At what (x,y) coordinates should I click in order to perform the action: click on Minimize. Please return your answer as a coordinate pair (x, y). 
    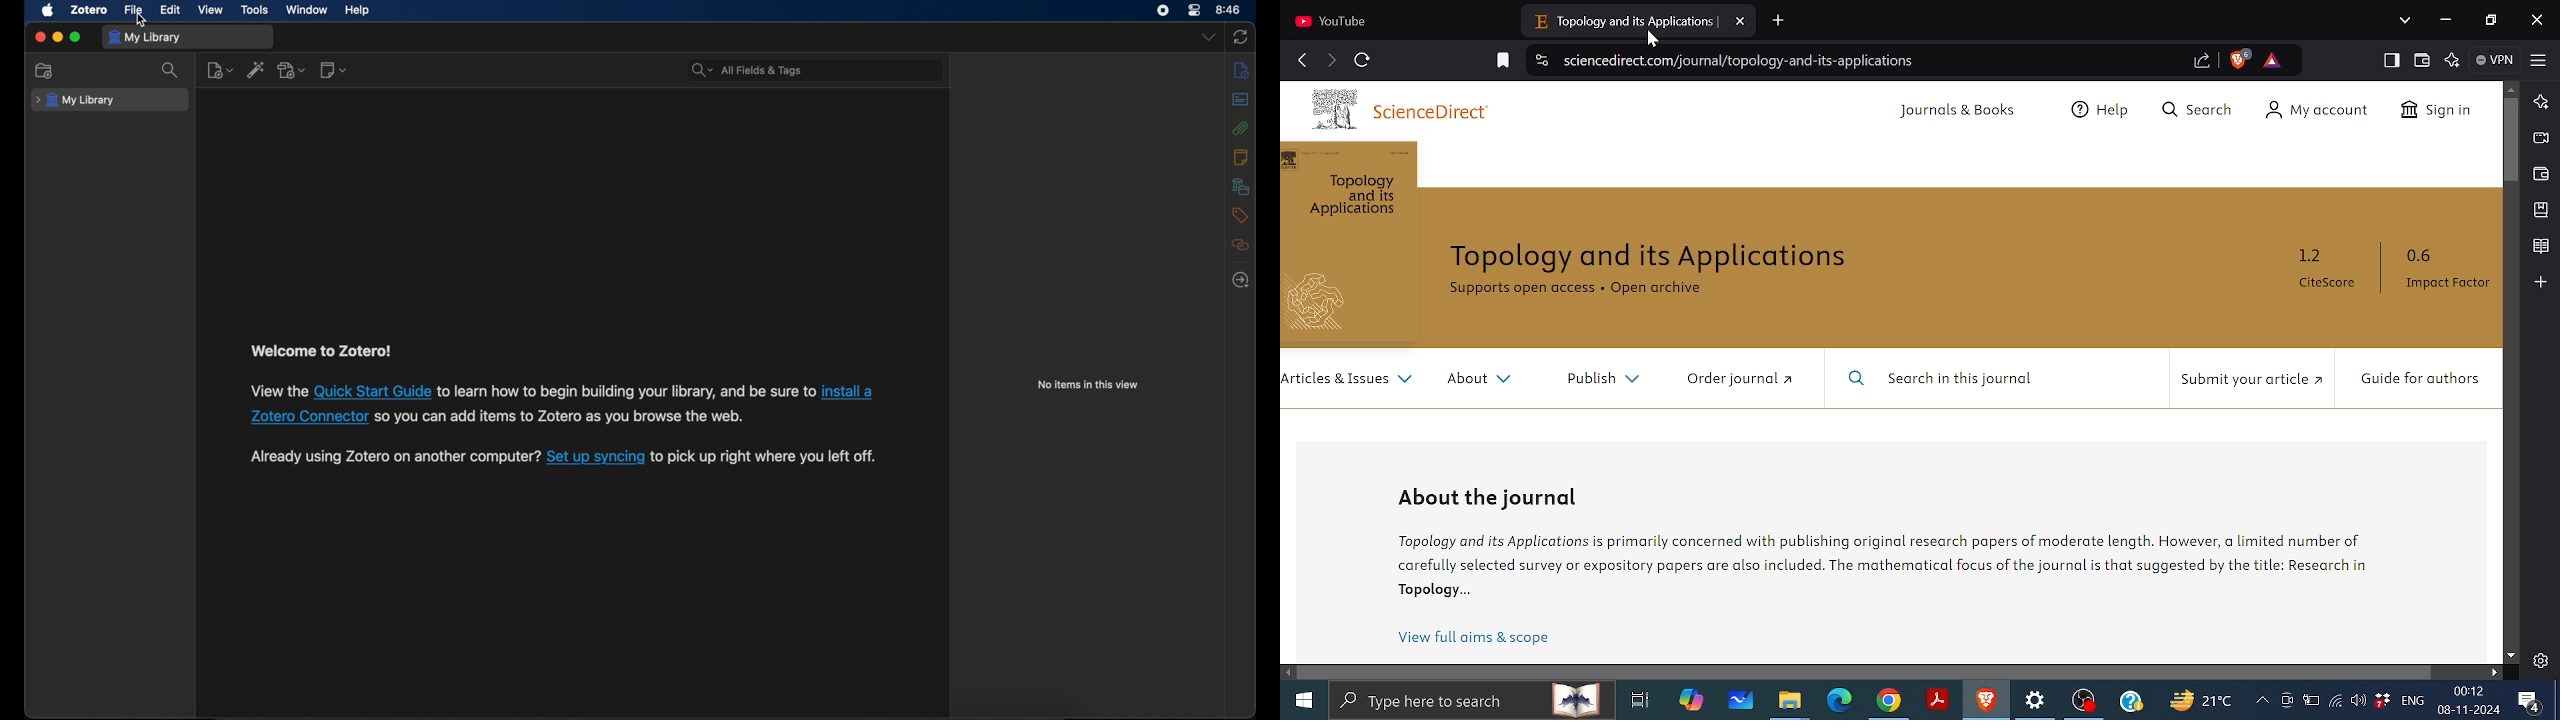
    Looking at the image, I should click on (2444, 18).